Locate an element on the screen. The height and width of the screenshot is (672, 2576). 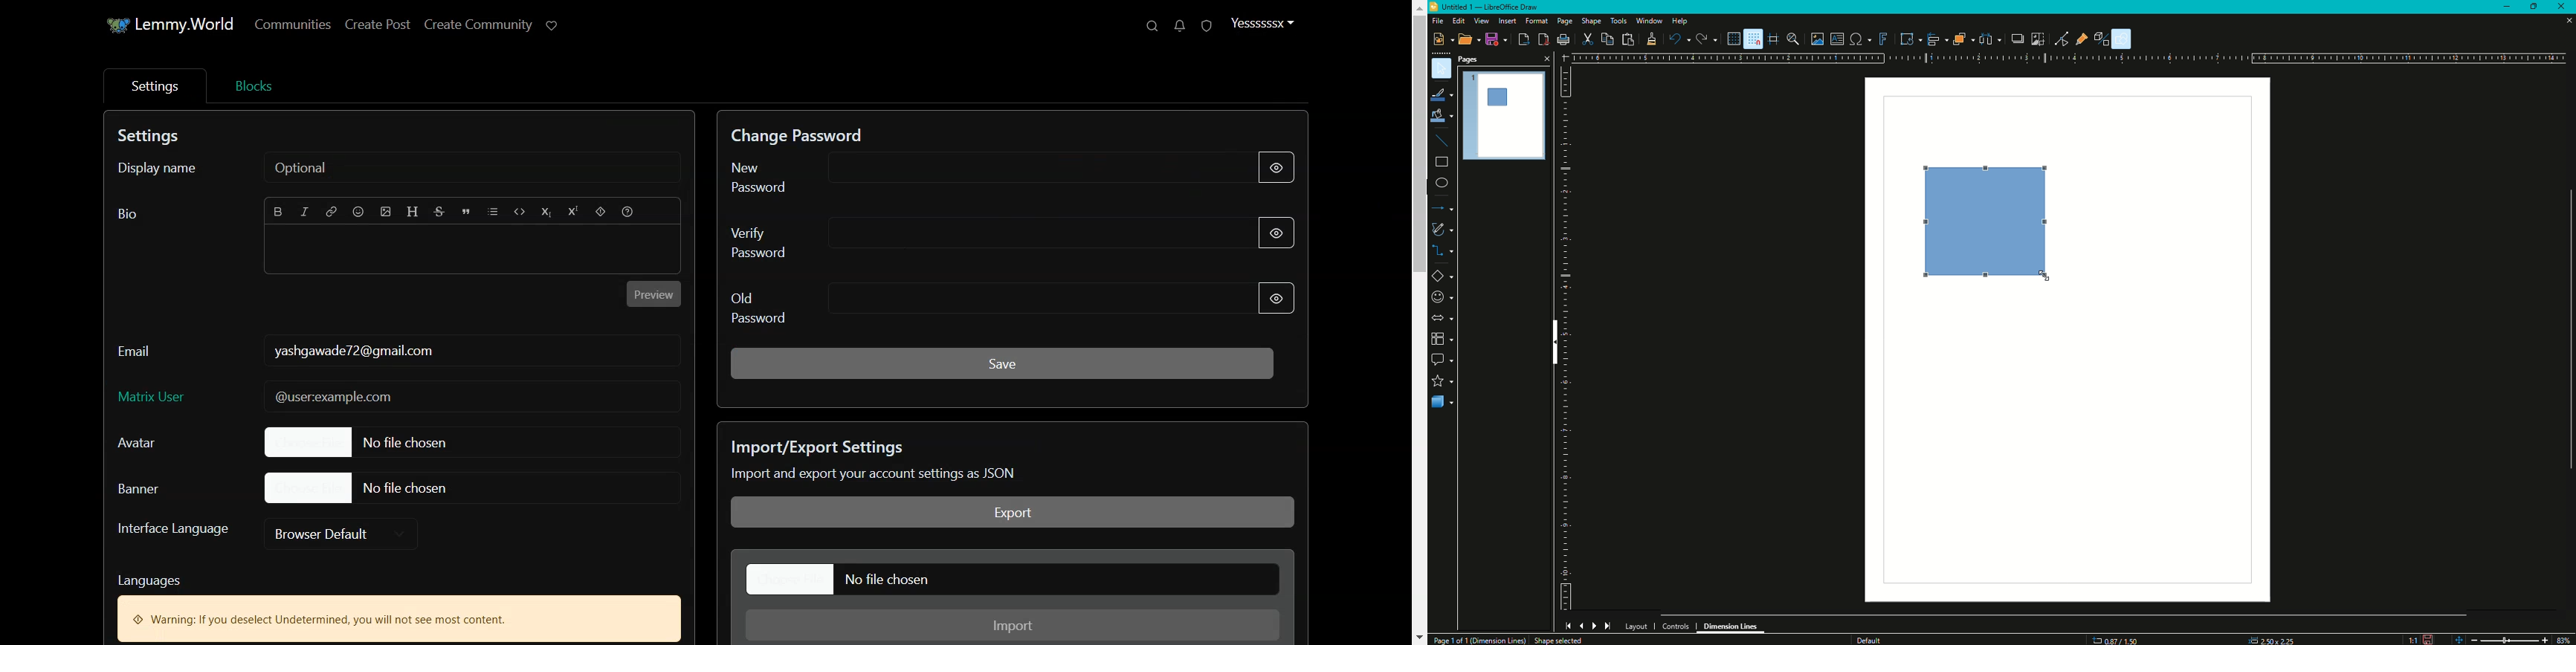
File chosen is located at coordinates (474, 443).